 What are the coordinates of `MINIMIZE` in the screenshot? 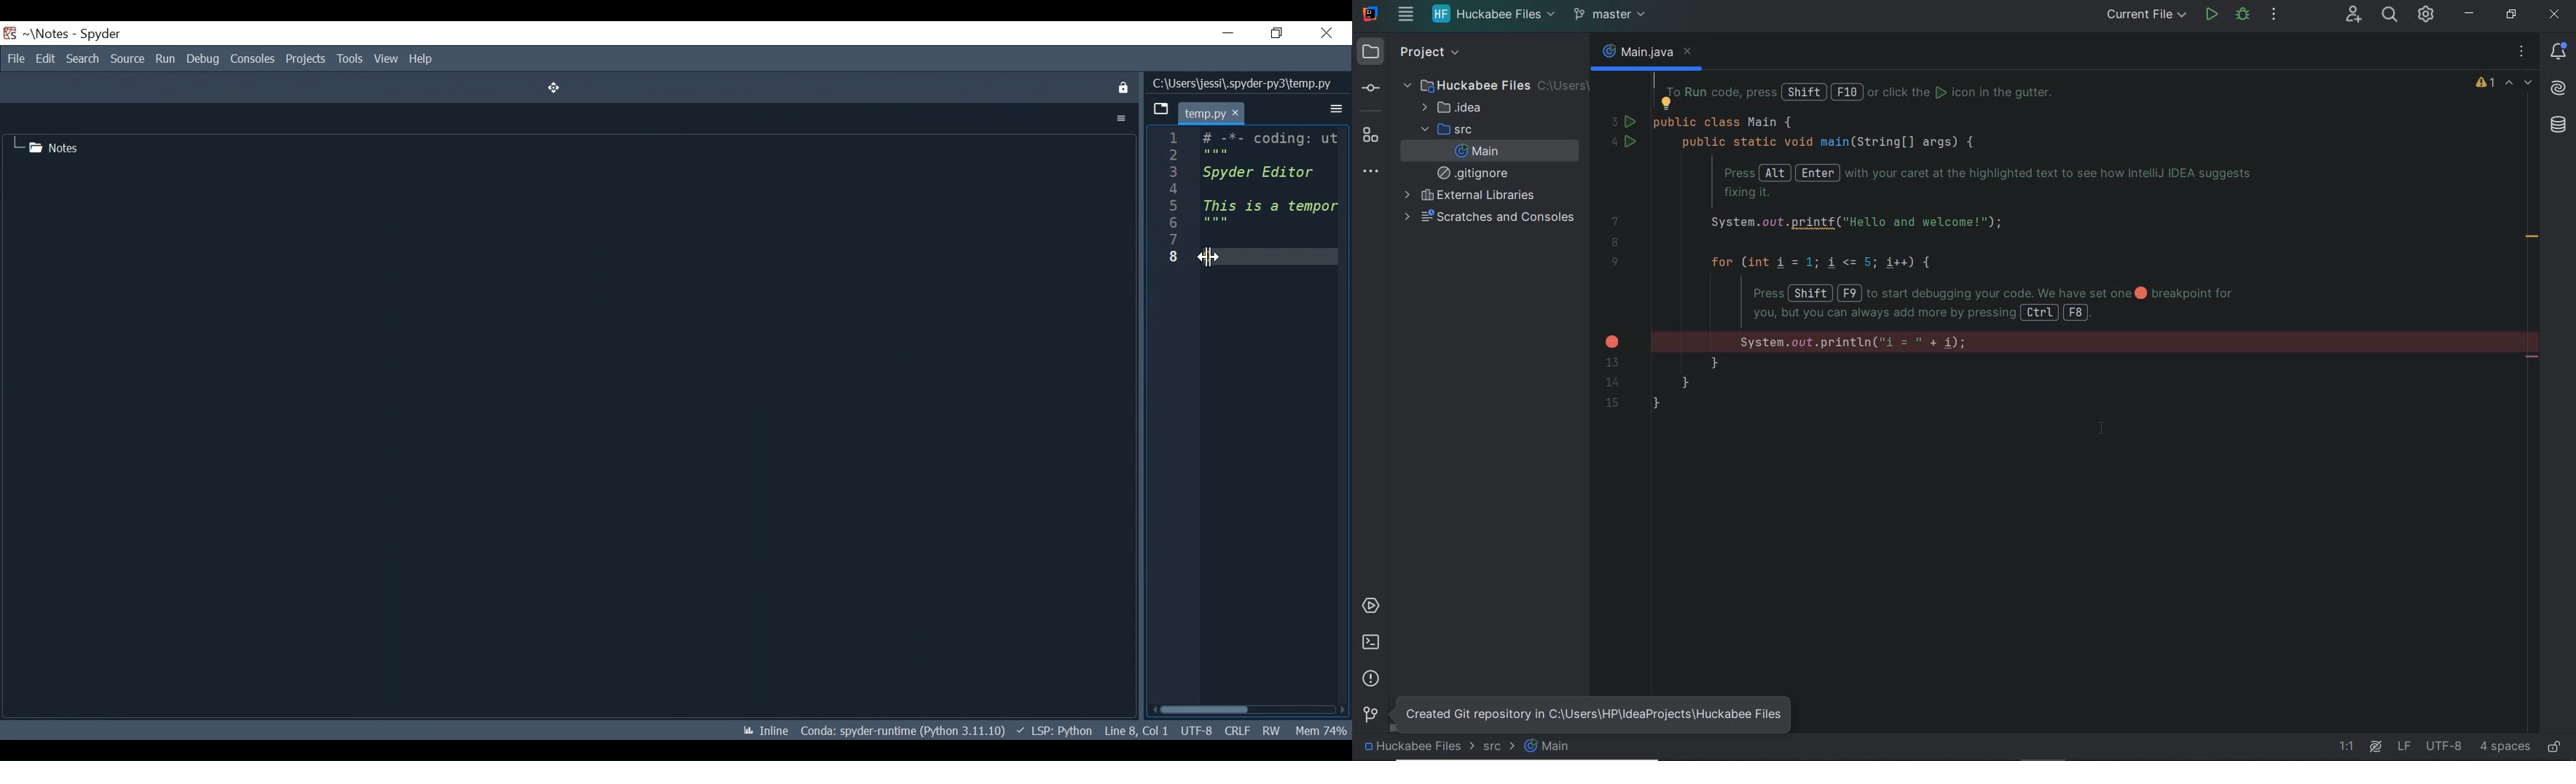 It's located at (2470, 16).